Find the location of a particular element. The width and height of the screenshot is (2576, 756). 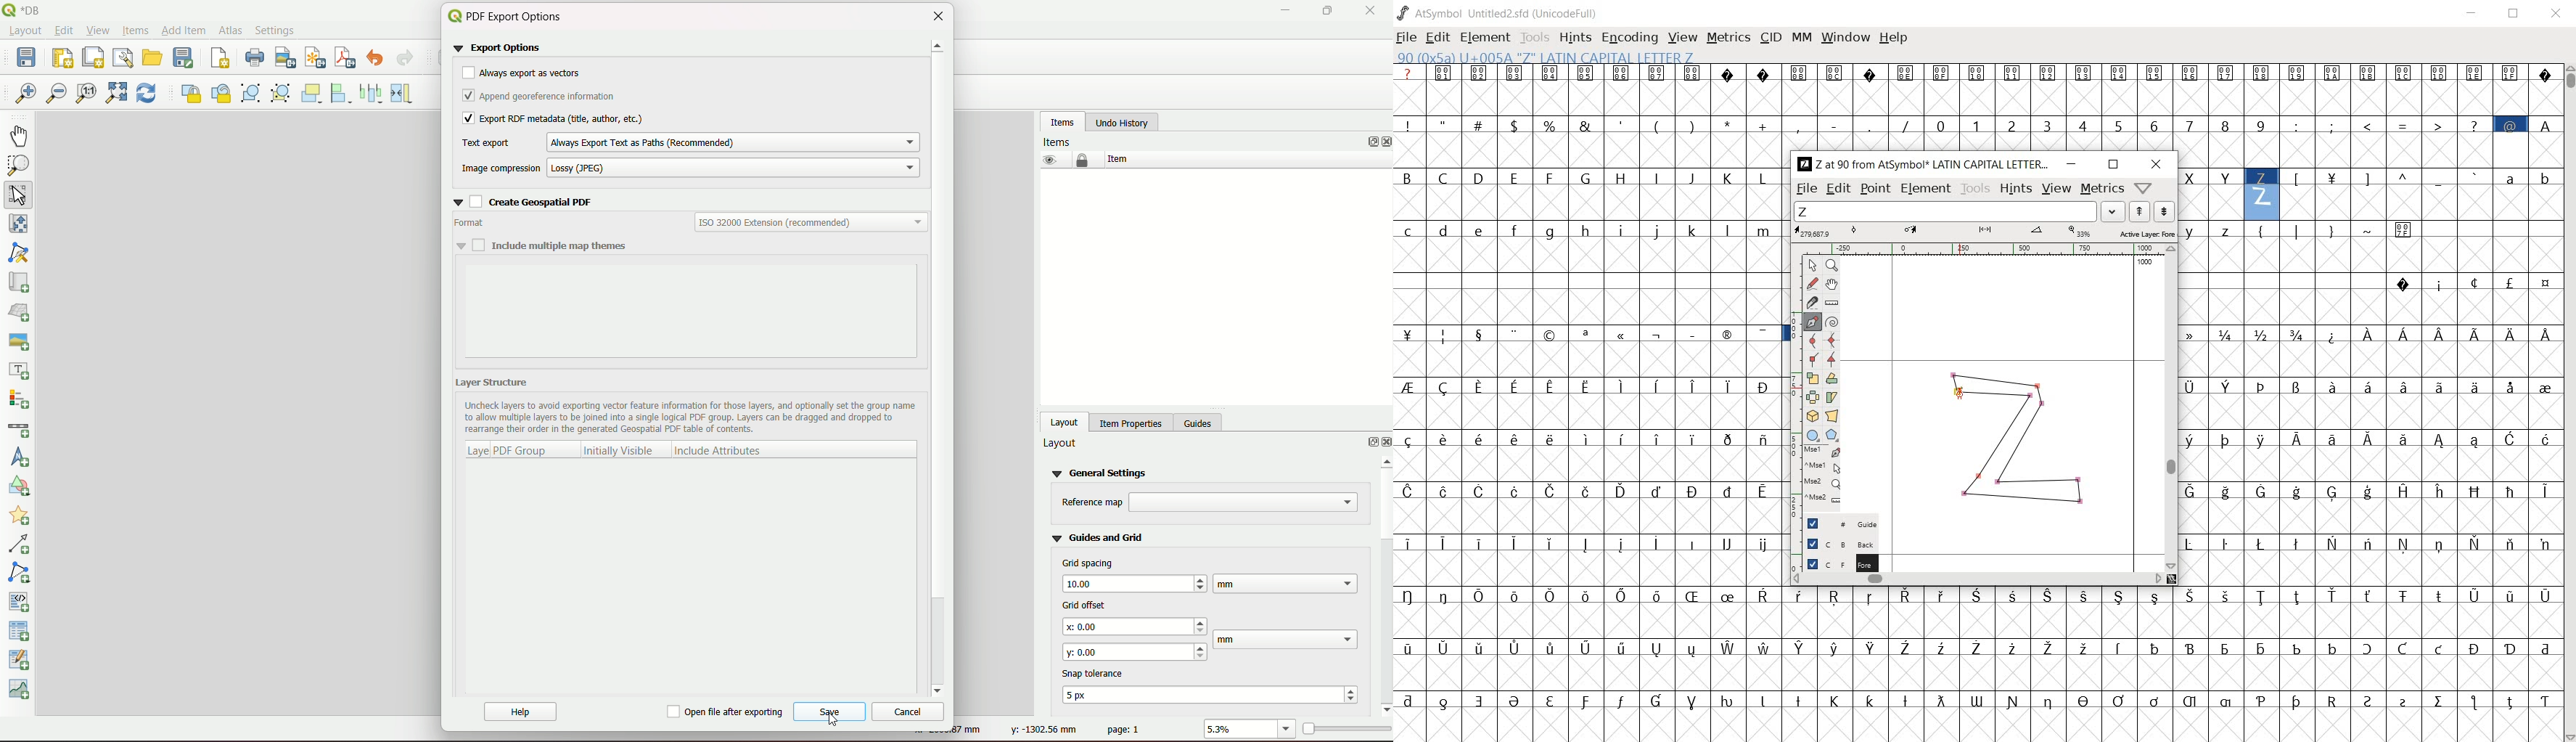

zoom to 100% is located at coordinates (86, 95).